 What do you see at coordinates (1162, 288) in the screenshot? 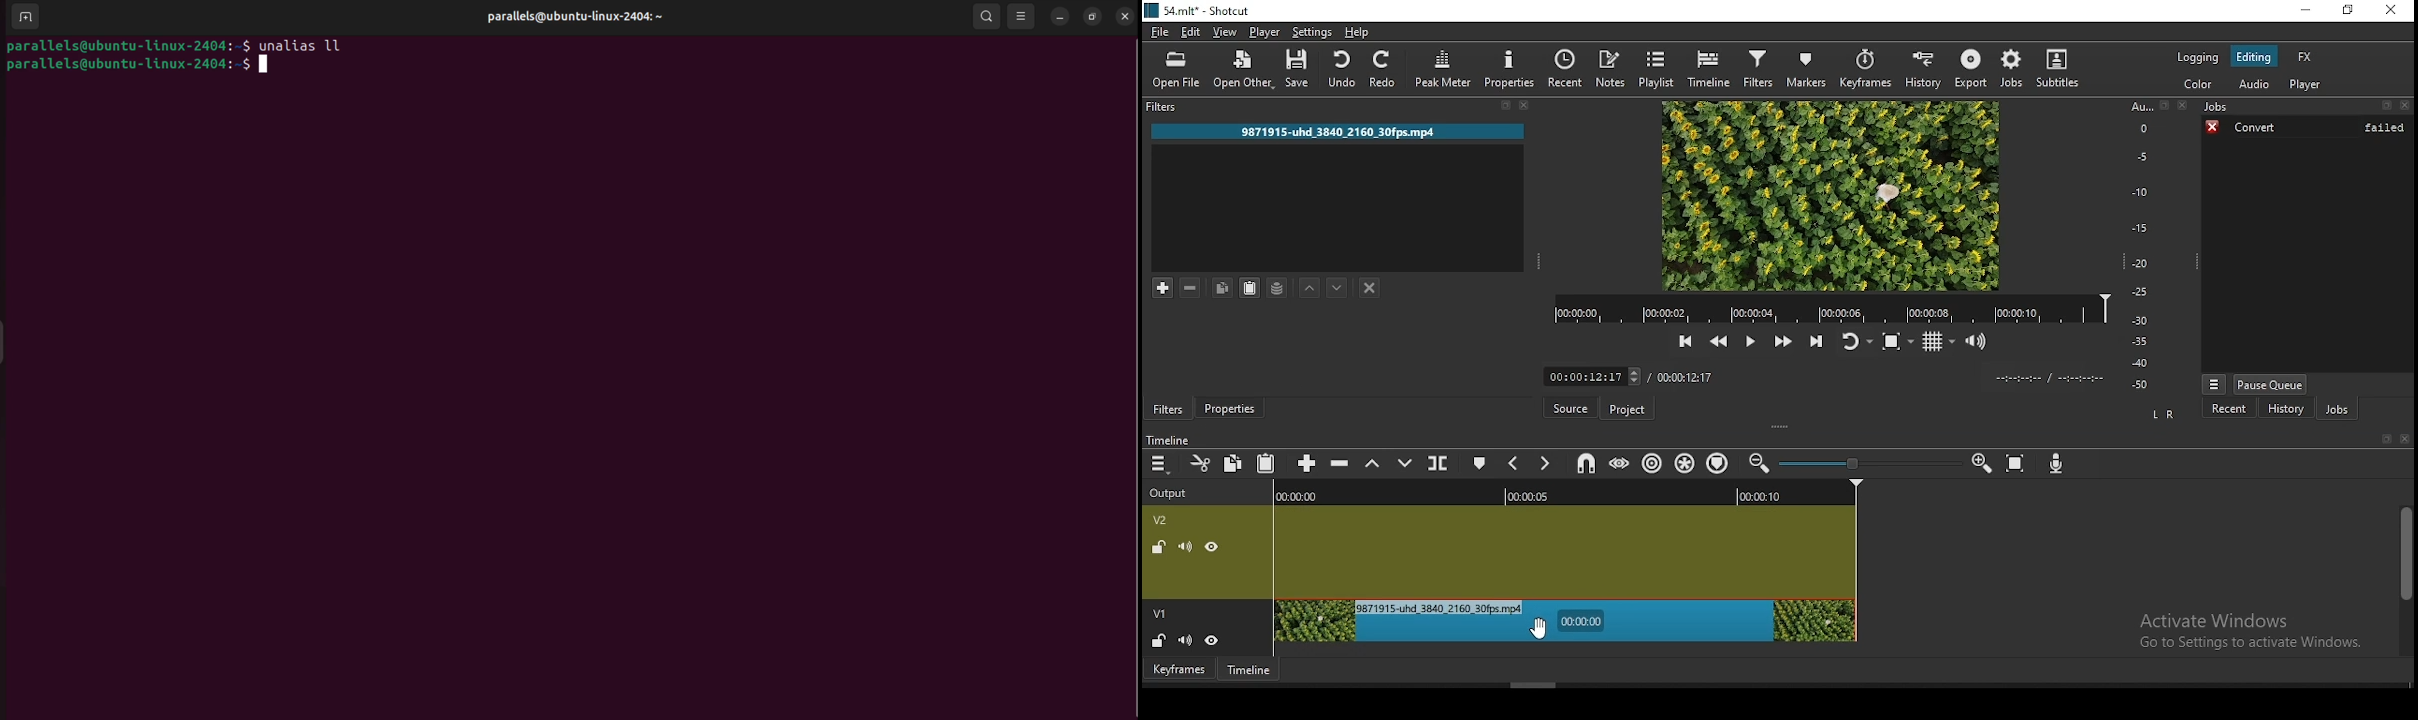
I see `add filter` at bounding box center [1162, 288].